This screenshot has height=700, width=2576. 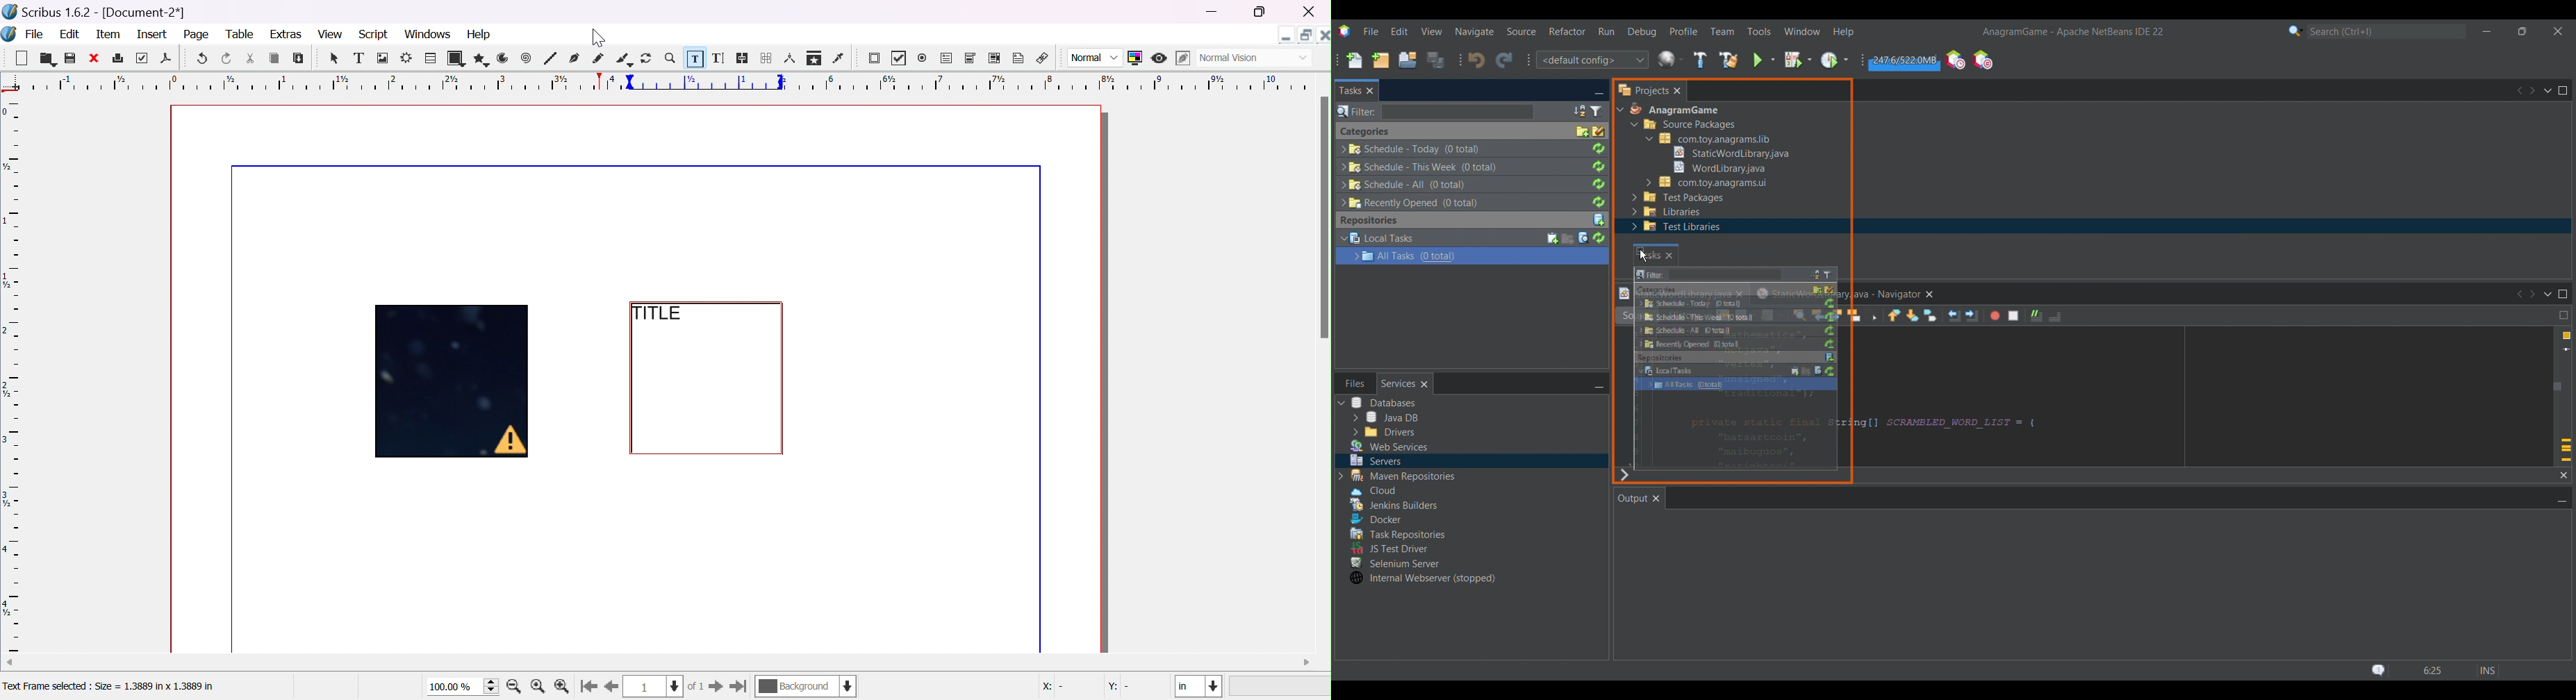 I want to click on scroll bar, so click(x=1323, y=217).